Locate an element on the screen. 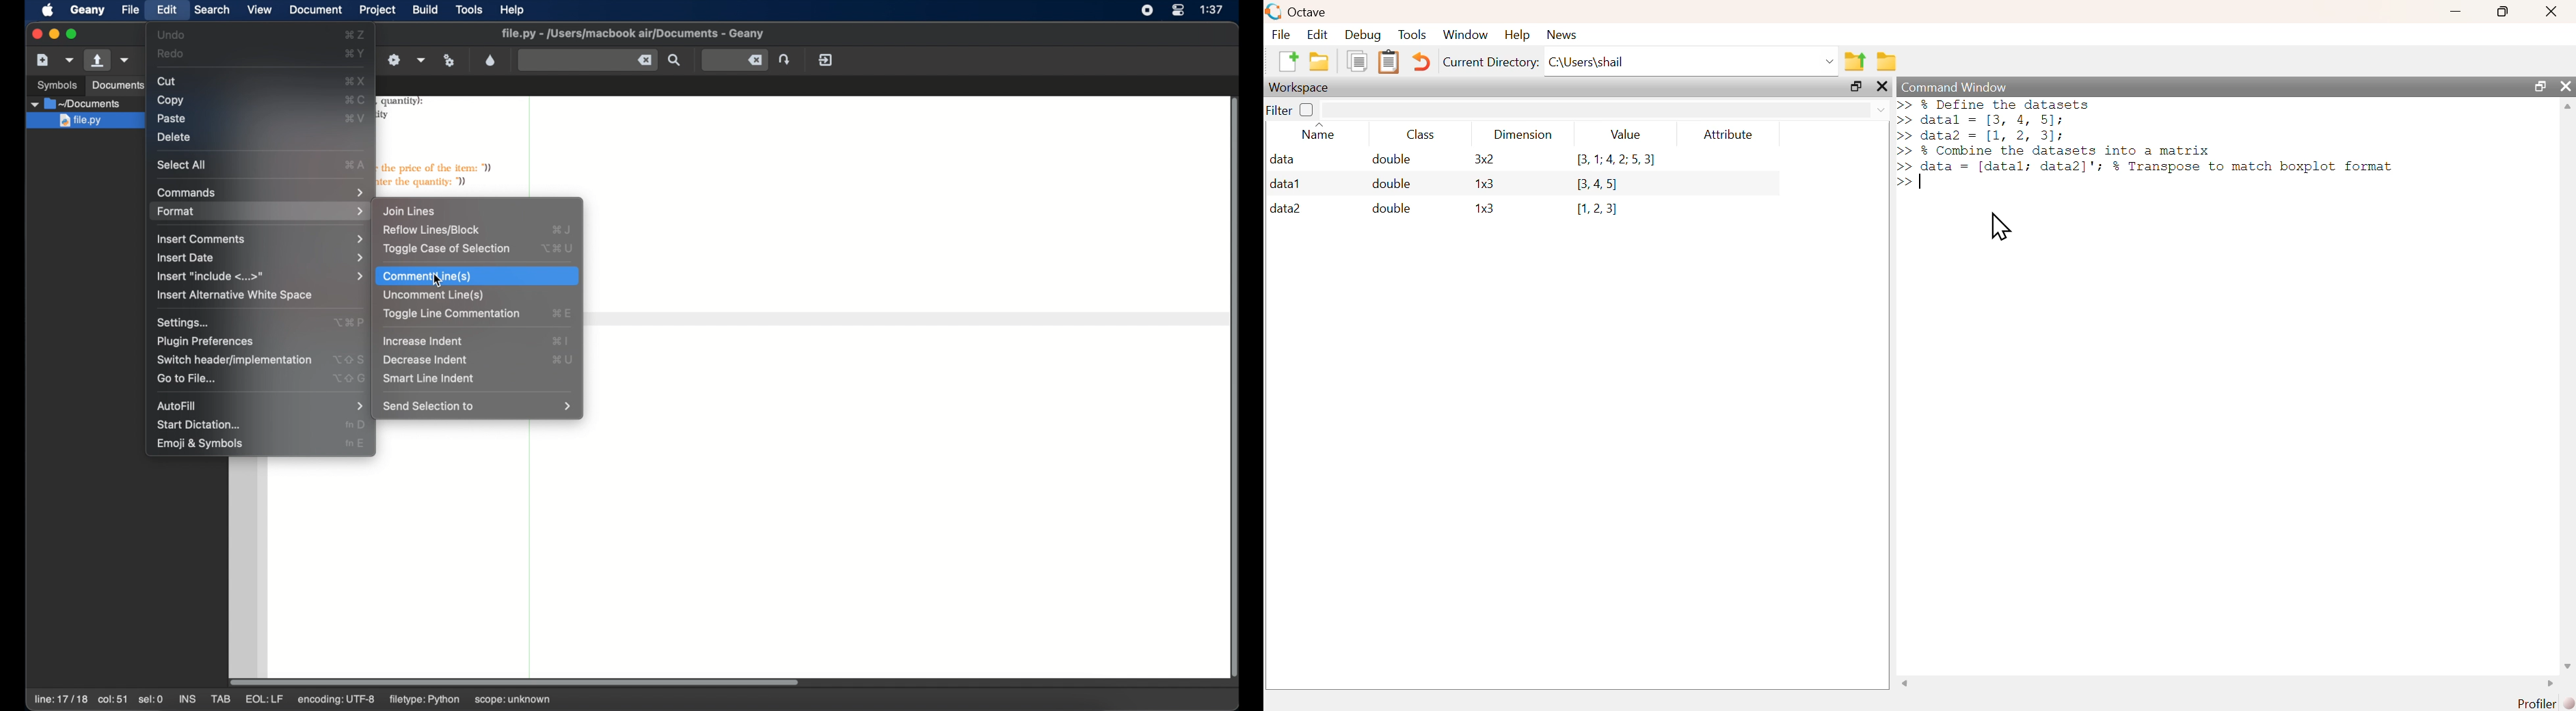 The image size is (2576, 728). New File is located at coordinates (1287, 61).